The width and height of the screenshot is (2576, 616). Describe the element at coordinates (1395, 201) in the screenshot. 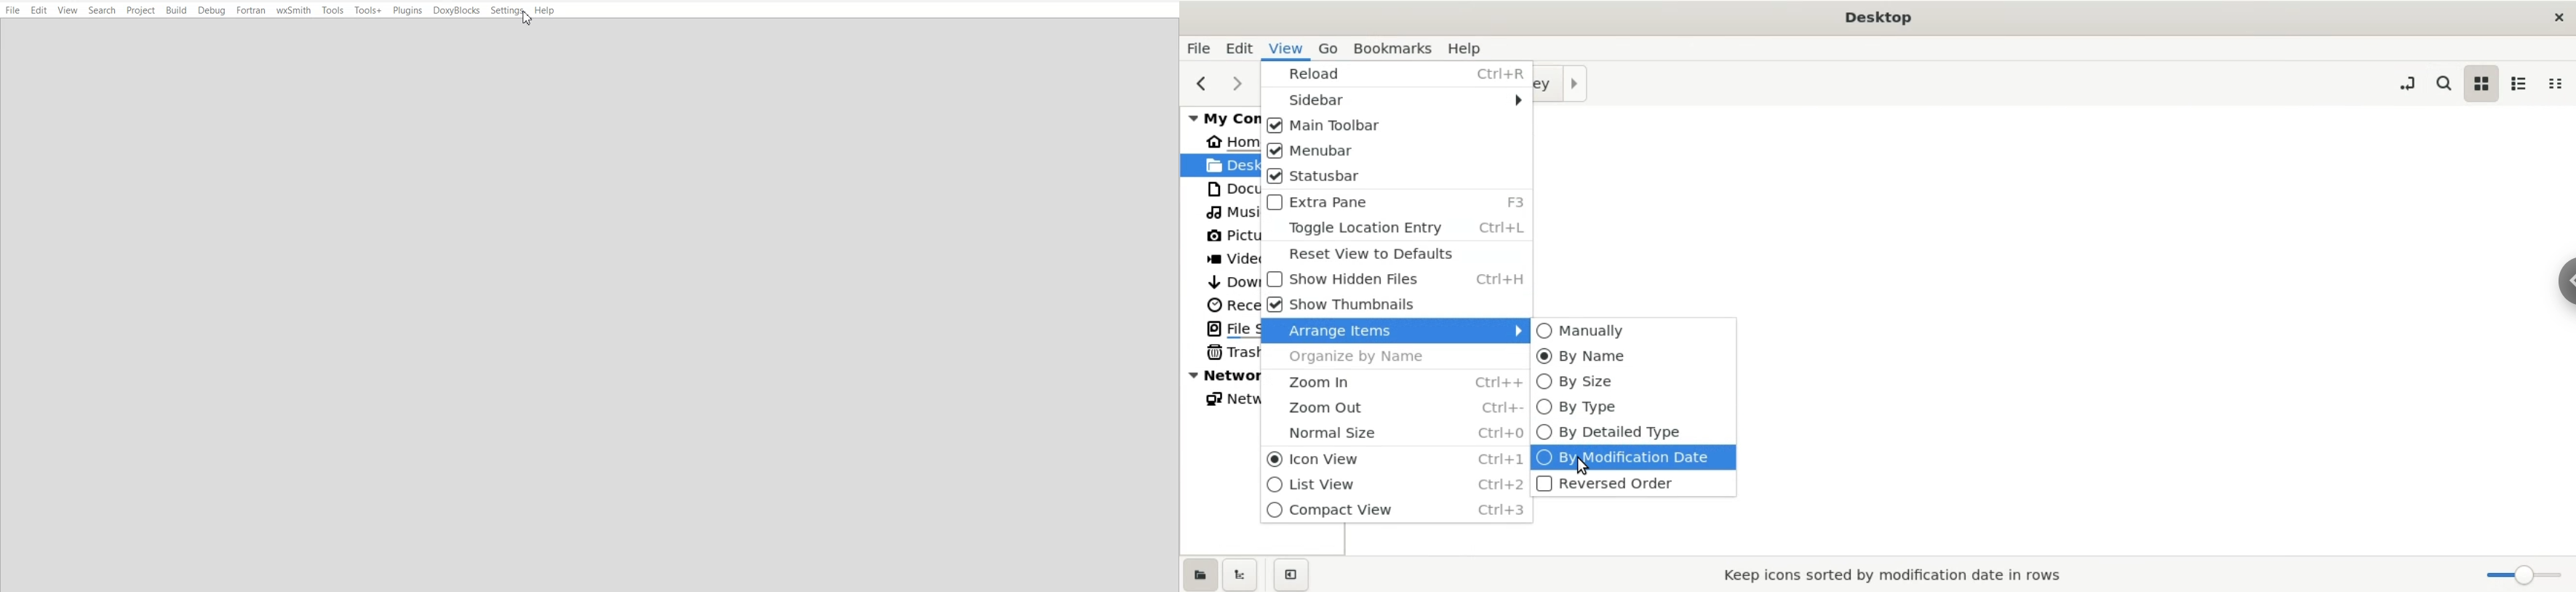

I see `extra page` at that location.